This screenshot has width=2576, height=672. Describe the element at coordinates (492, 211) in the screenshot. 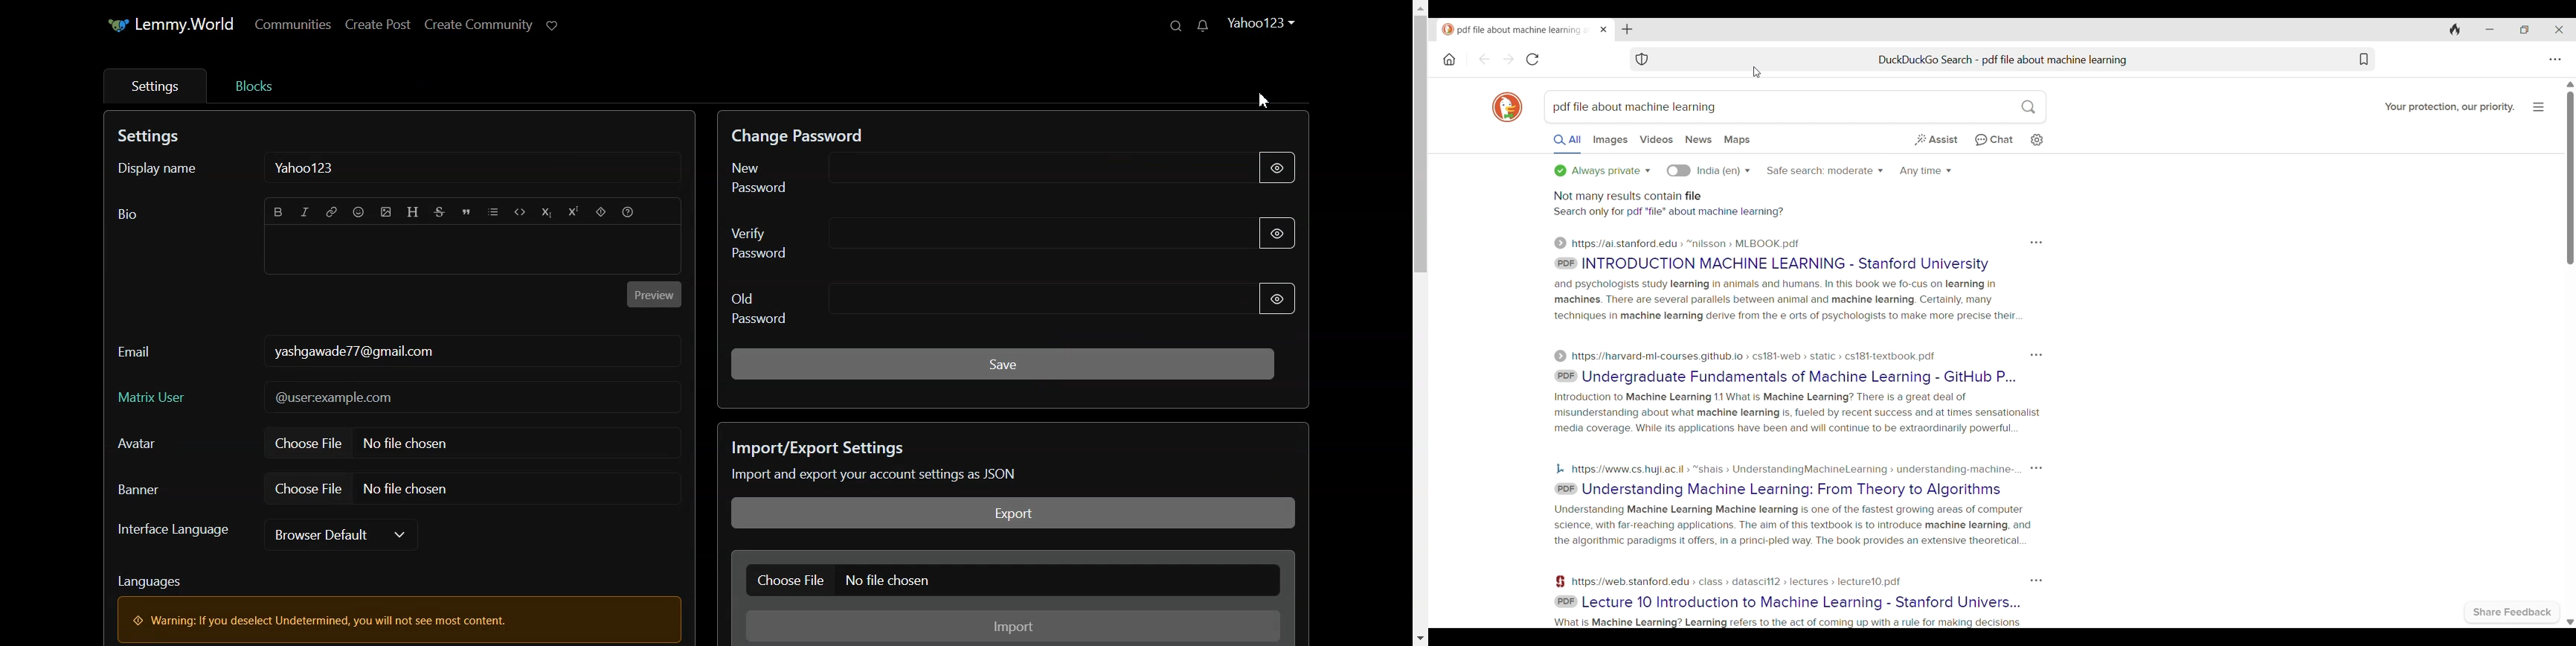

I see `List` at that location.